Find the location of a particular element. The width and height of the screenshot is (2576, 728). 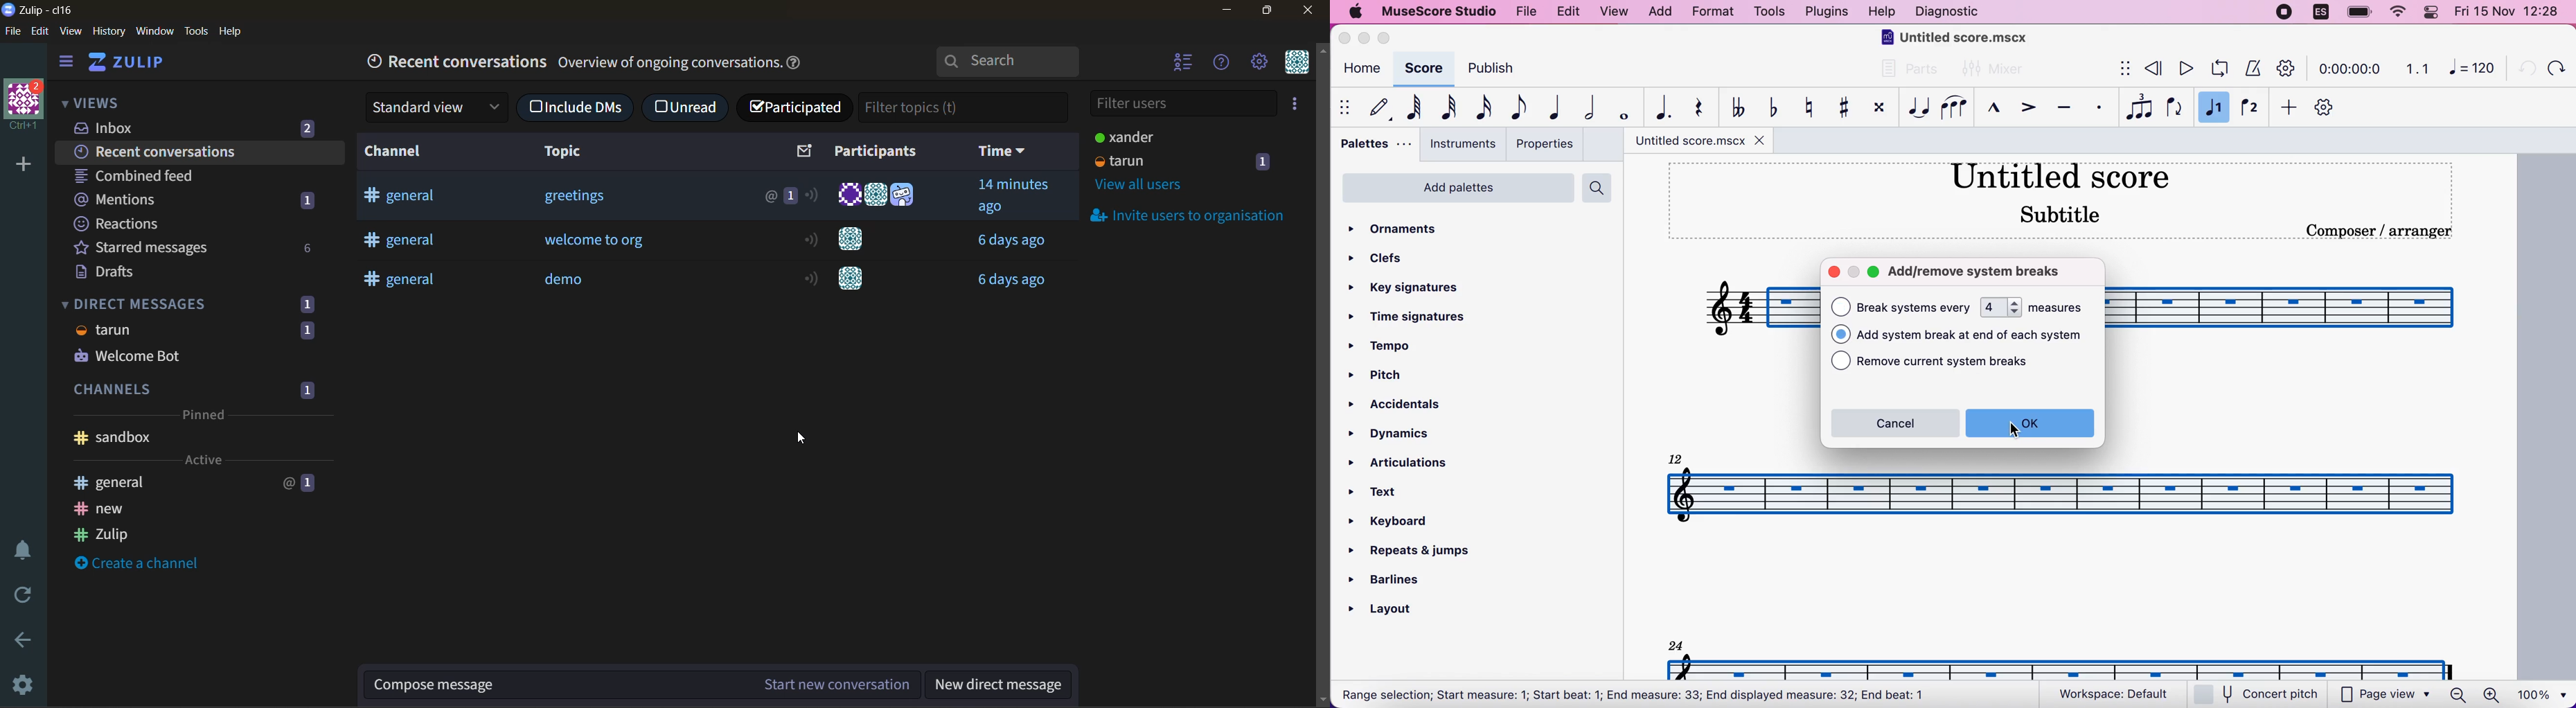

topic is located at coordinates (565, 152).